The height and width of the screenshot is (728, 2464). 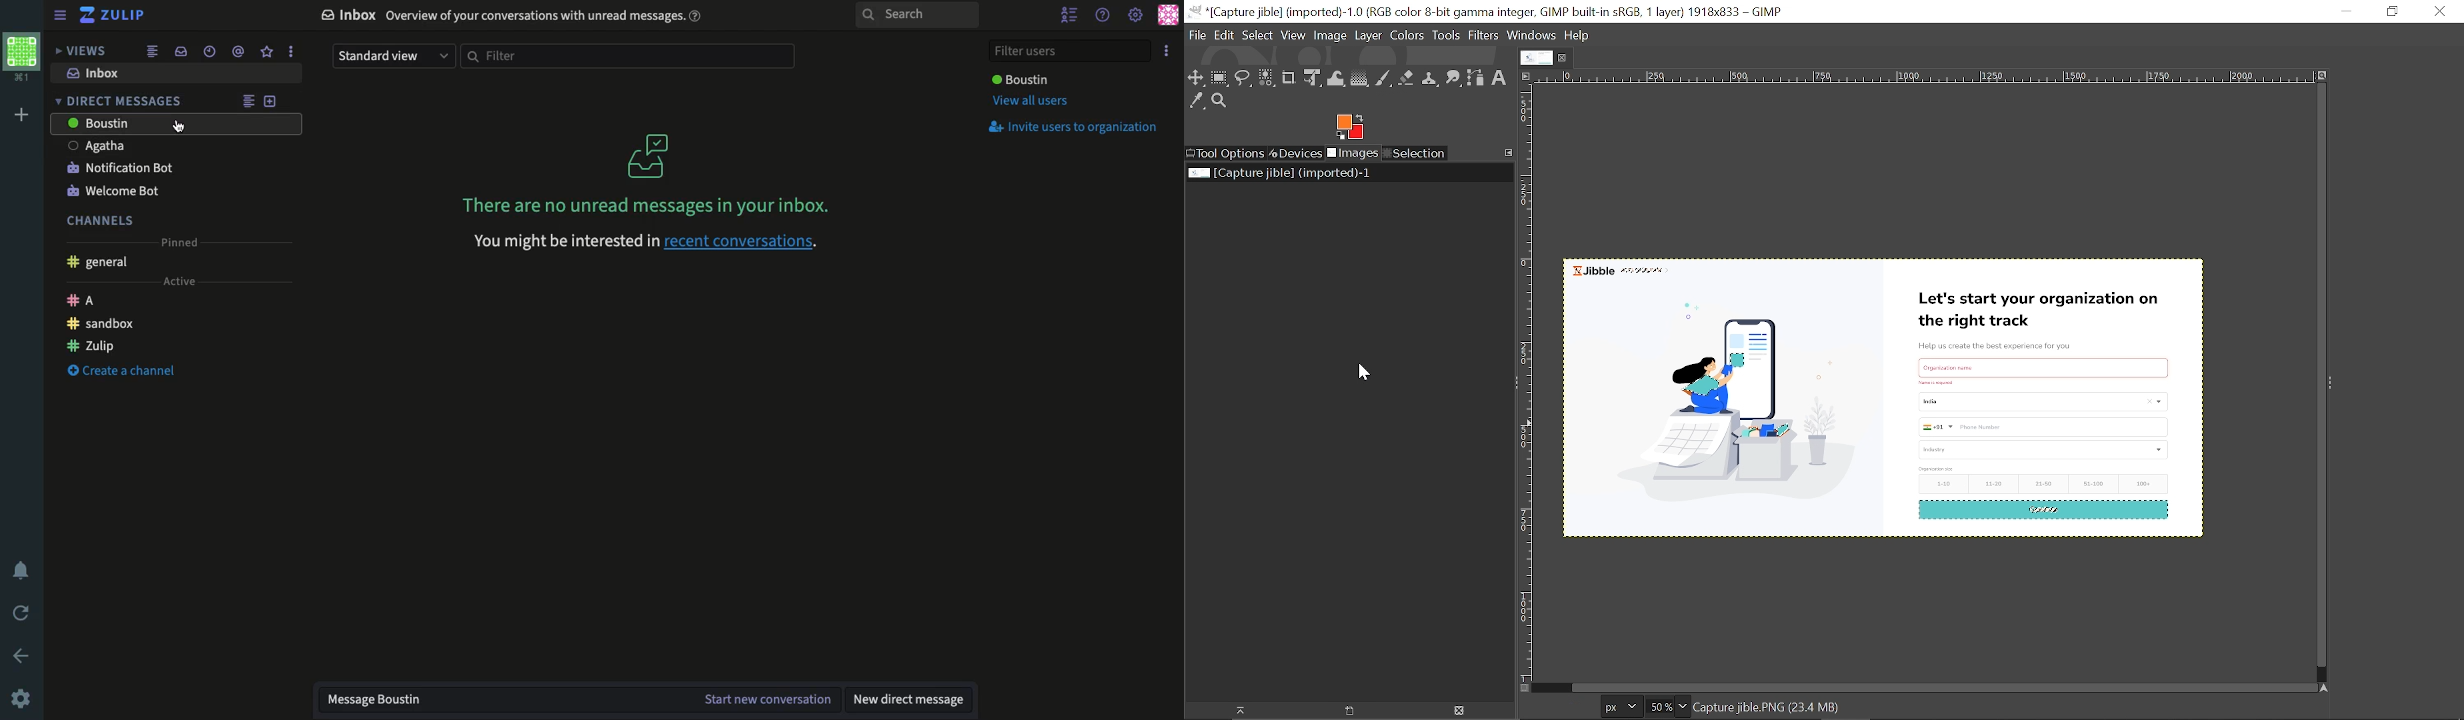 What do you see at coordinates (174, 73) in the screenshot?
I see `Inbox` at bounding box center [174, 73].